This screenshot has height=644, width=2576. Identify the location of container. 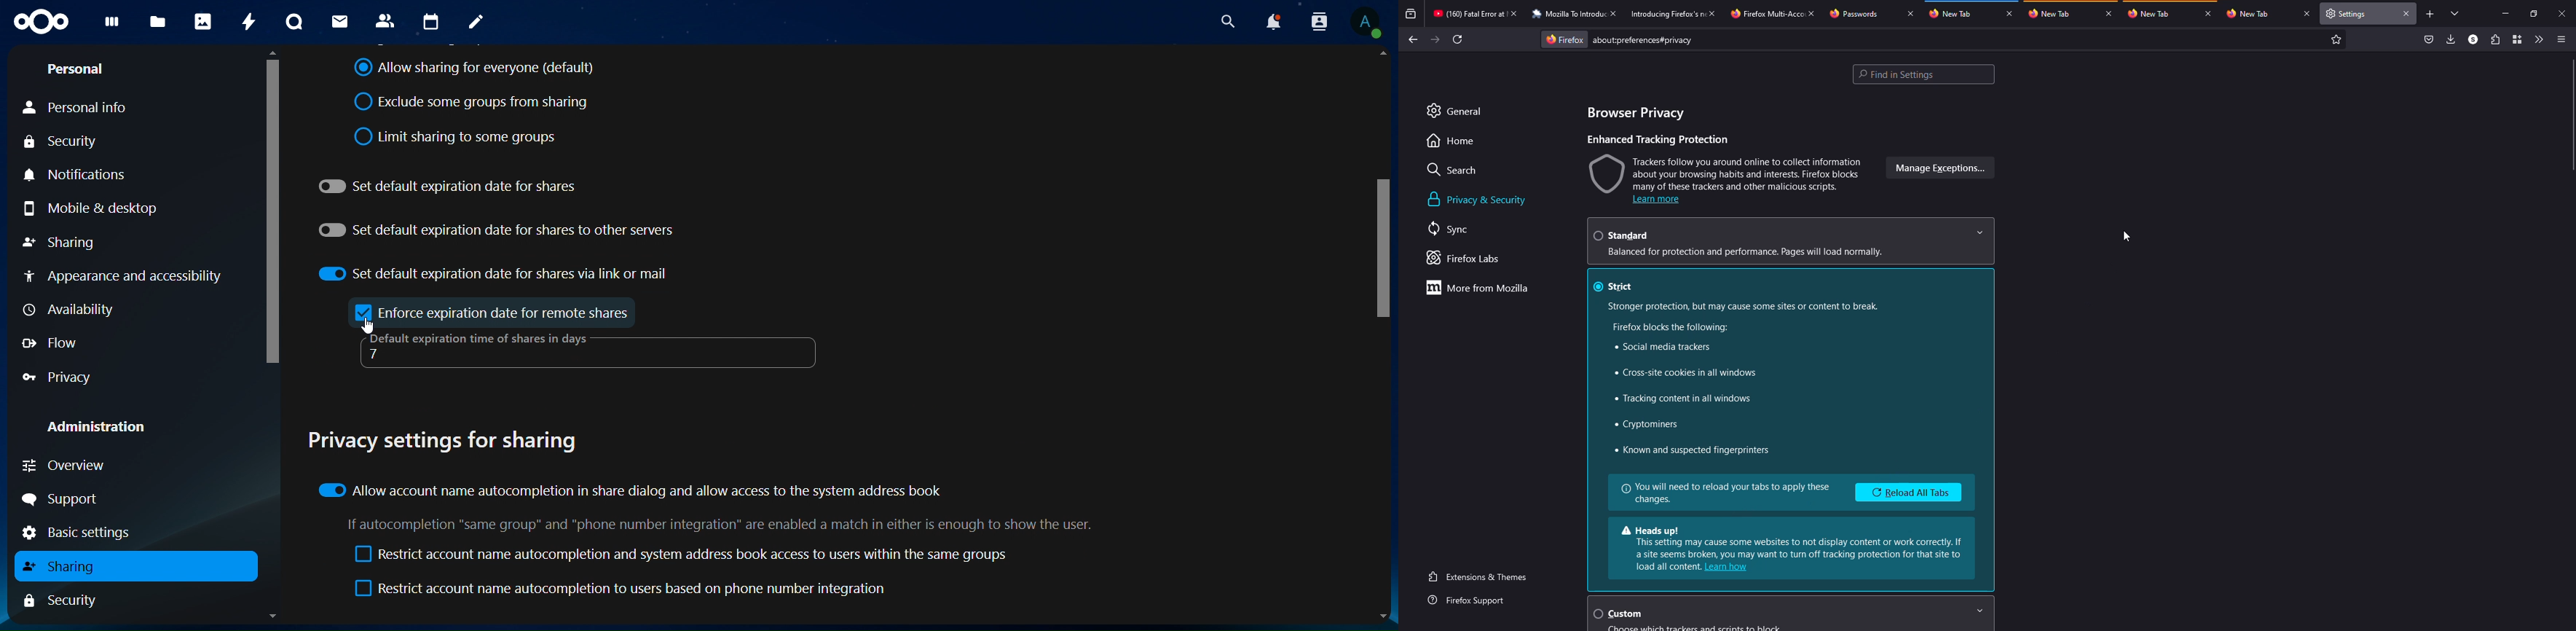
(2517, 39).